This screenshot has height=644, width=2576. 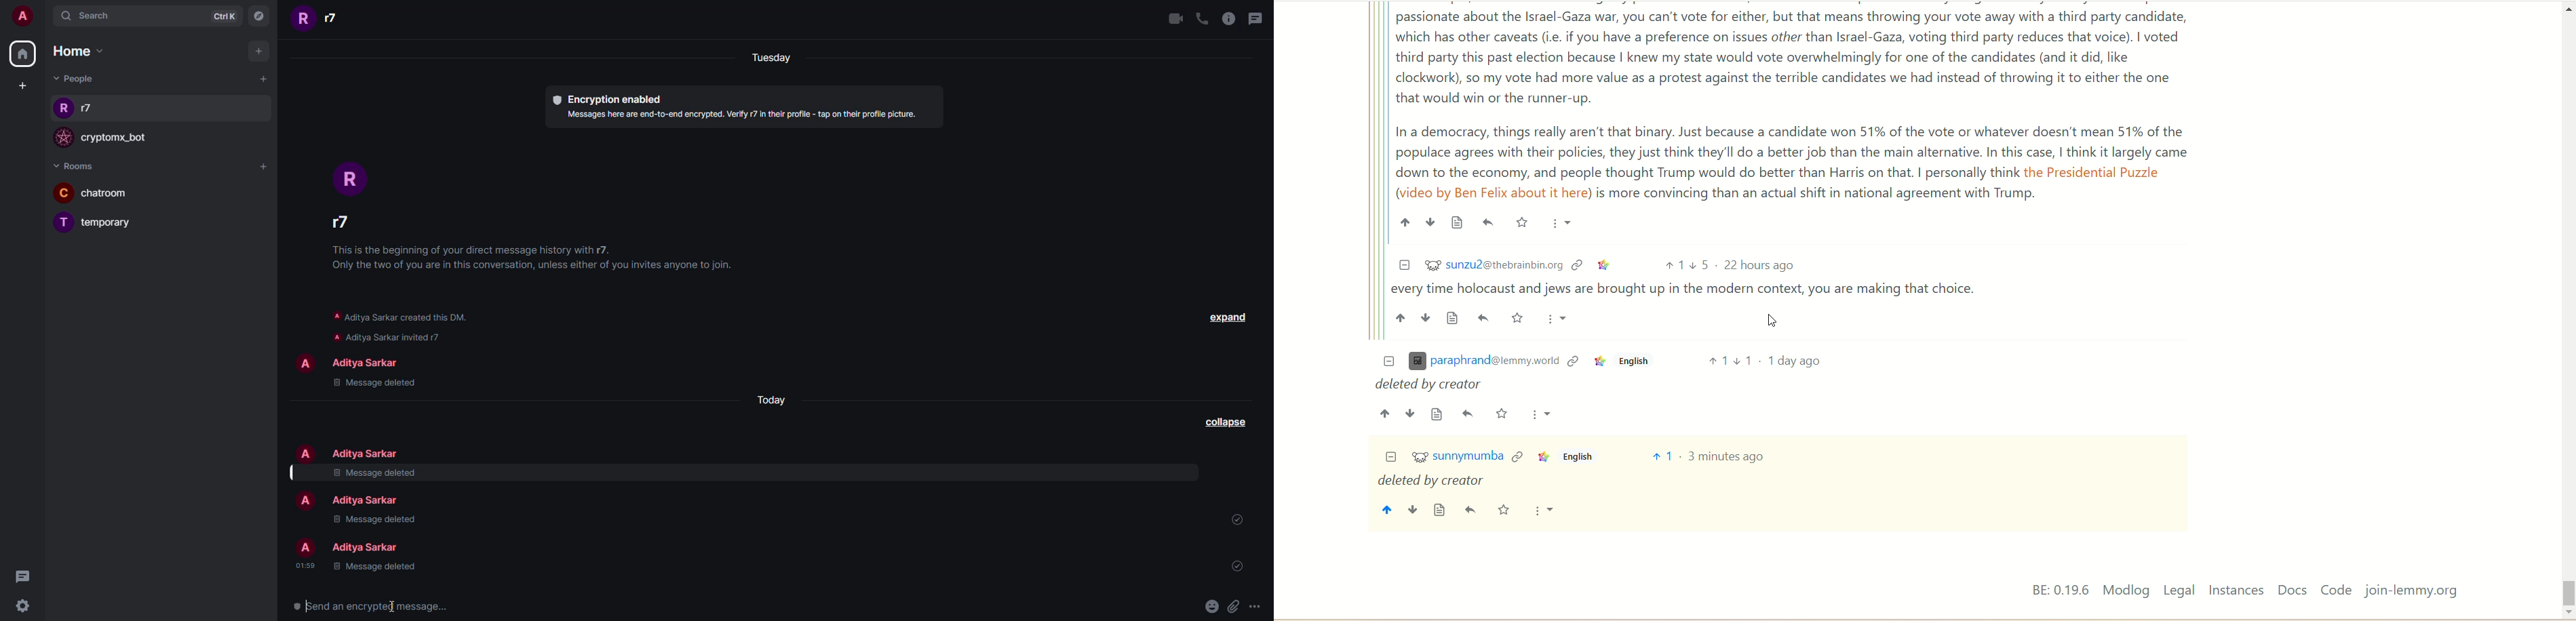 What do you see at coordinates (366, 362) in the screenshot?
I see `people` at bounding box center [366, 362].